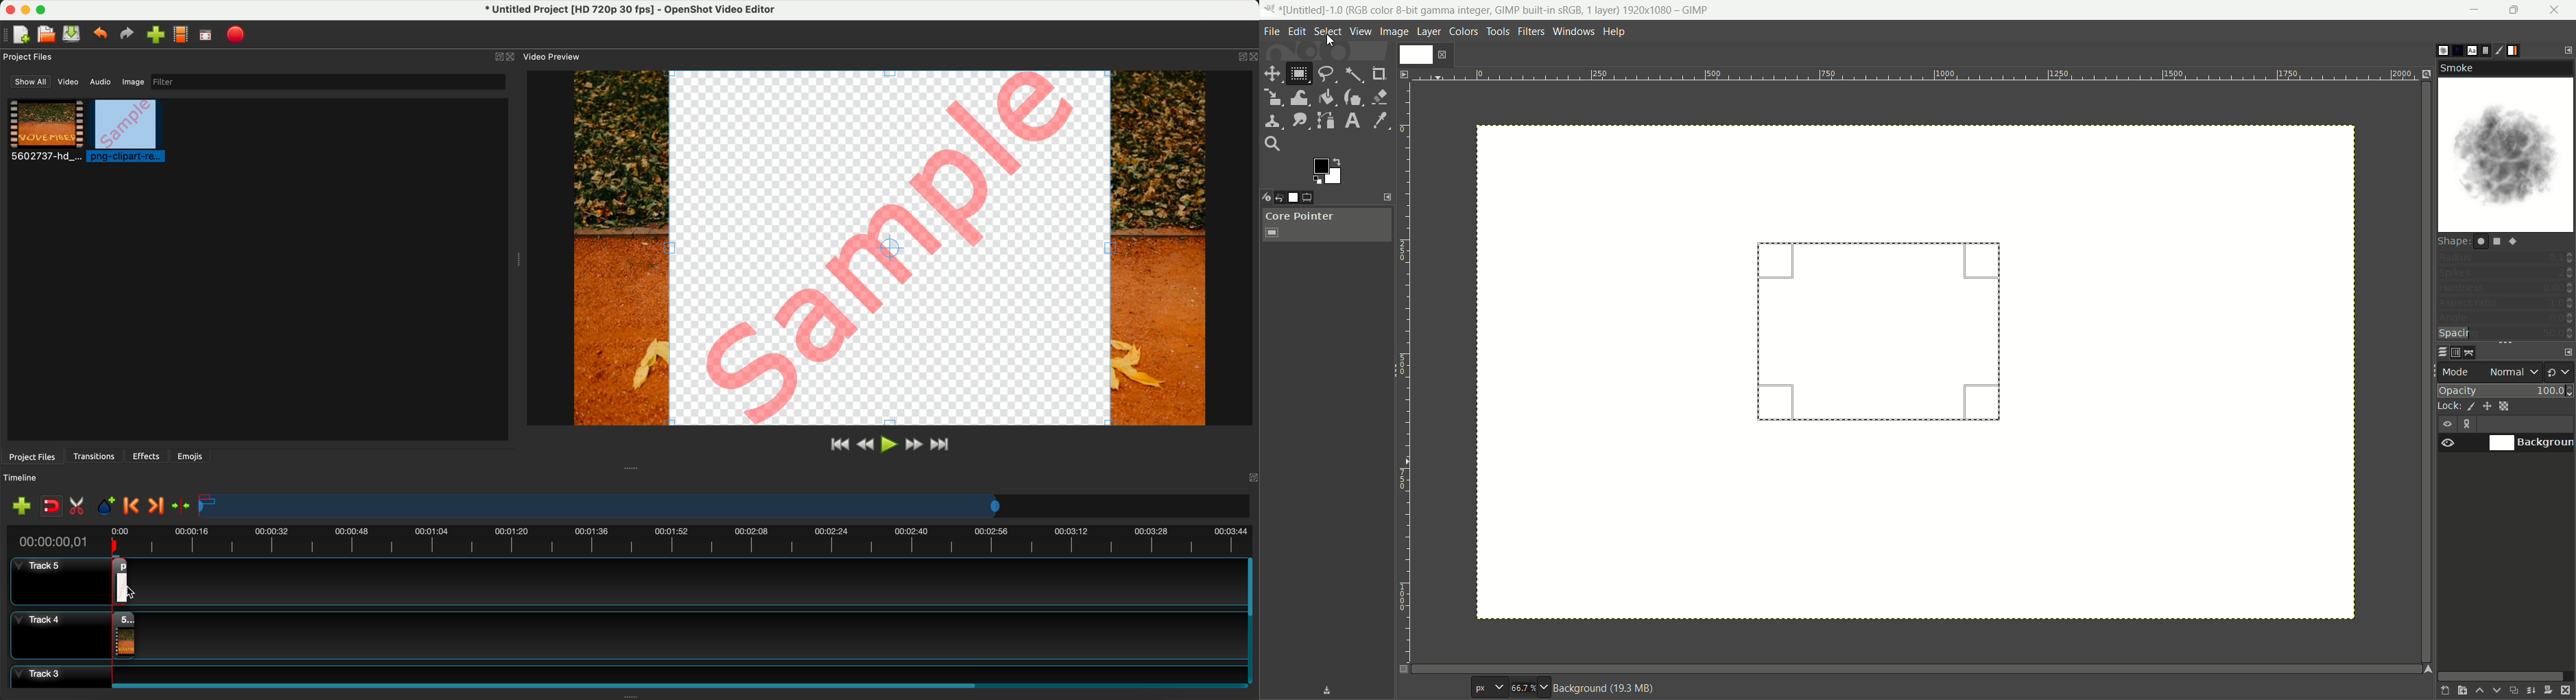 Image resolution: width=2576 pixels, height=700 pixels. Describe the element at coordinates (941, 446) in the screenshot. I see `jump to end` at that location.